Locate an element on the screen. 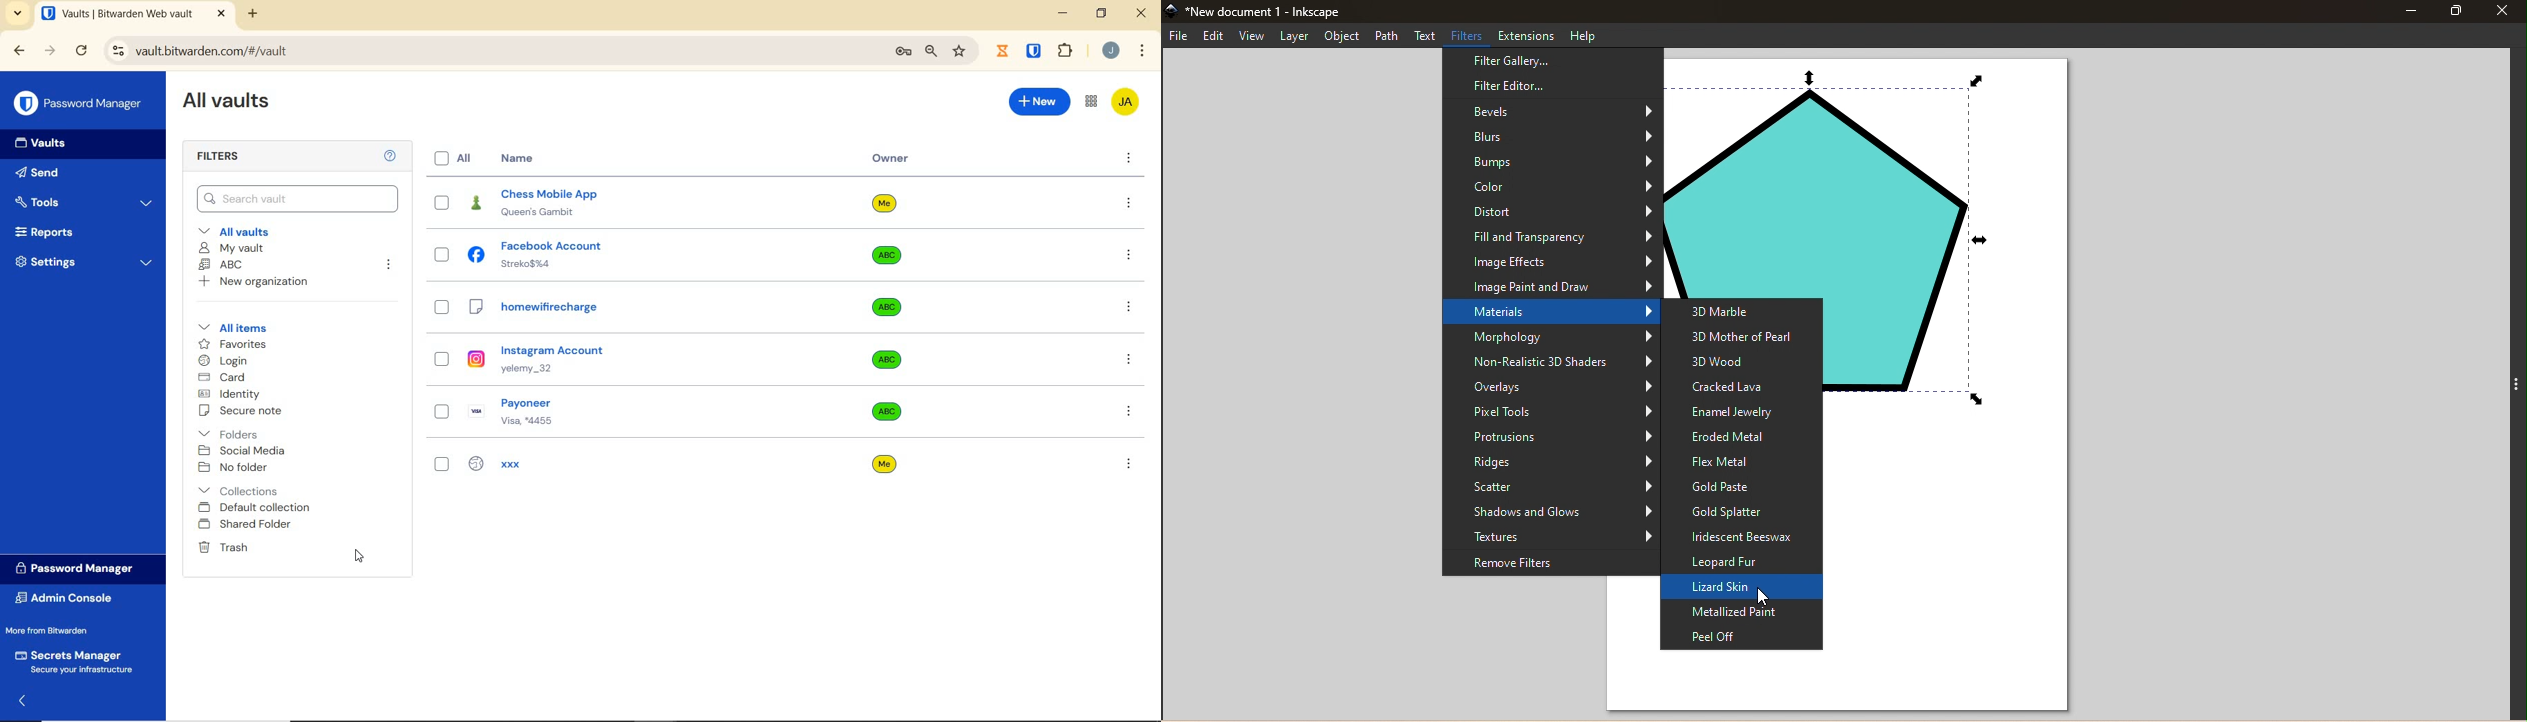 Image resolution: width=2548 pixels, height=728 pixels. xxx is located at coordinates (634, 461).